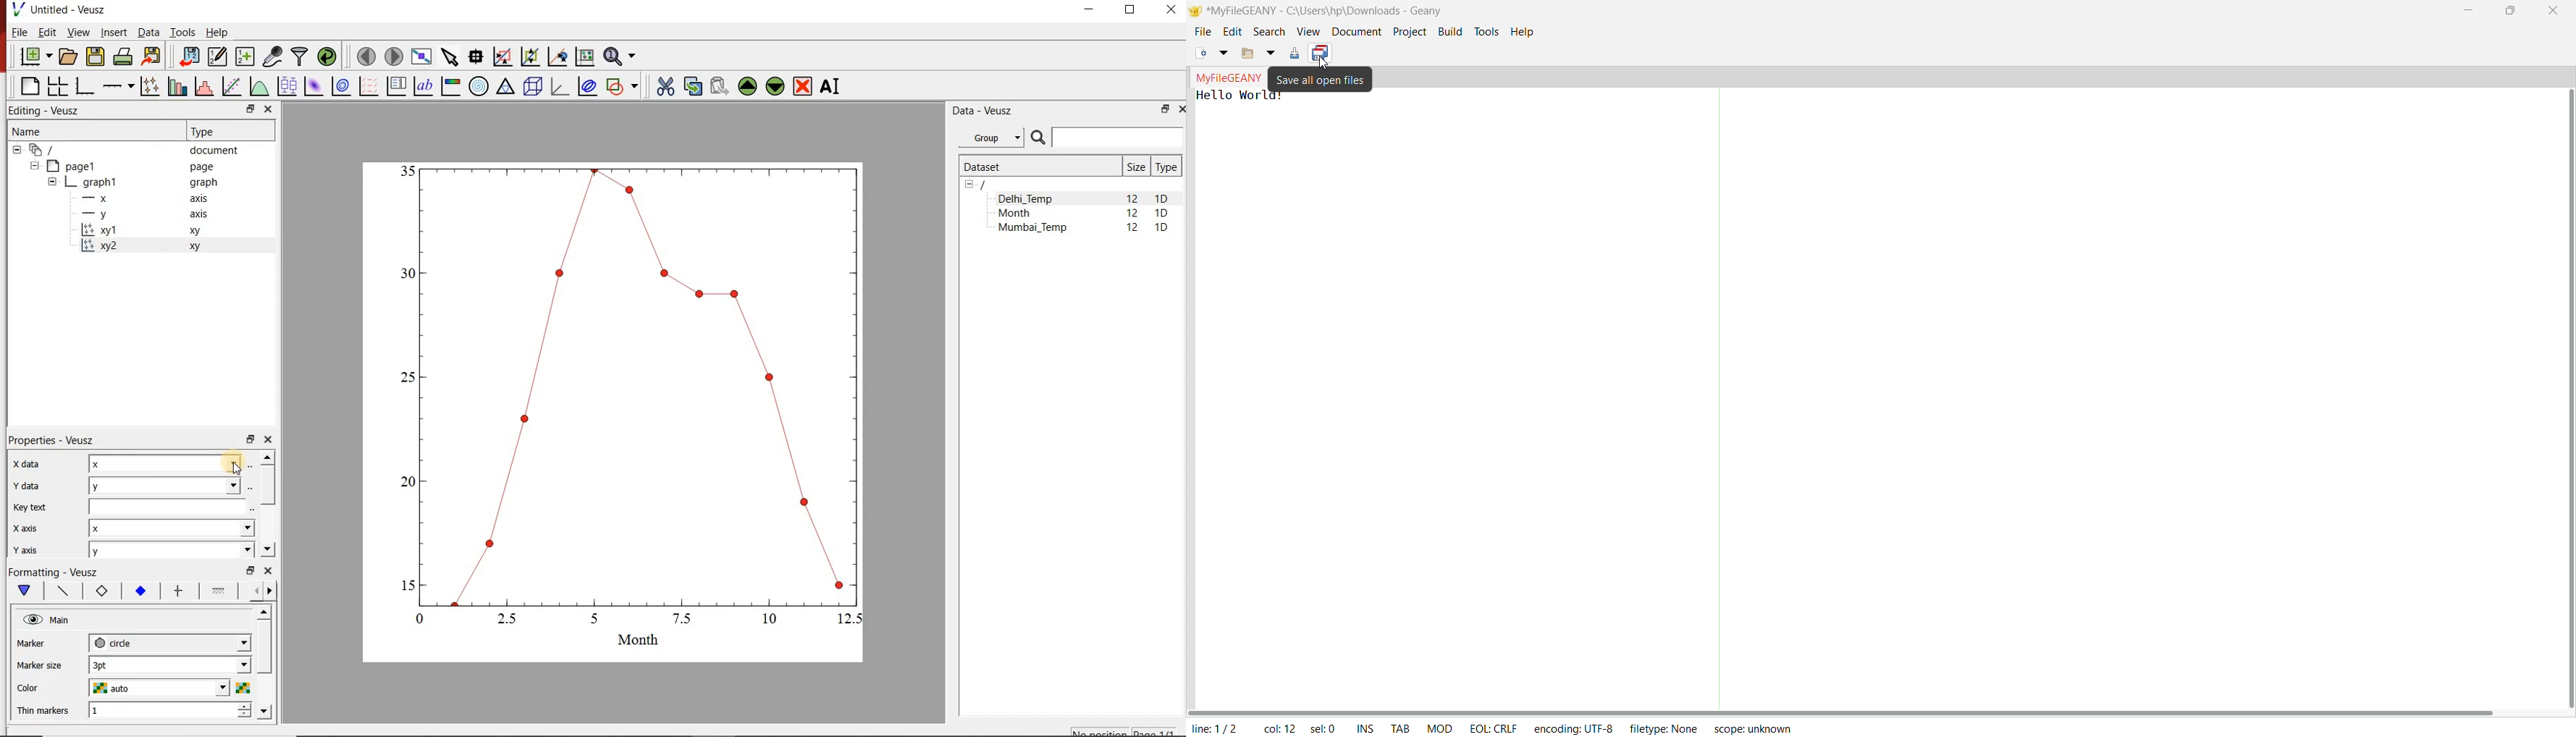 This screenshot has height=756, width=2576. Describe the element at coordinates (2554, 9) in the screenshot. I see `Close` at that location.